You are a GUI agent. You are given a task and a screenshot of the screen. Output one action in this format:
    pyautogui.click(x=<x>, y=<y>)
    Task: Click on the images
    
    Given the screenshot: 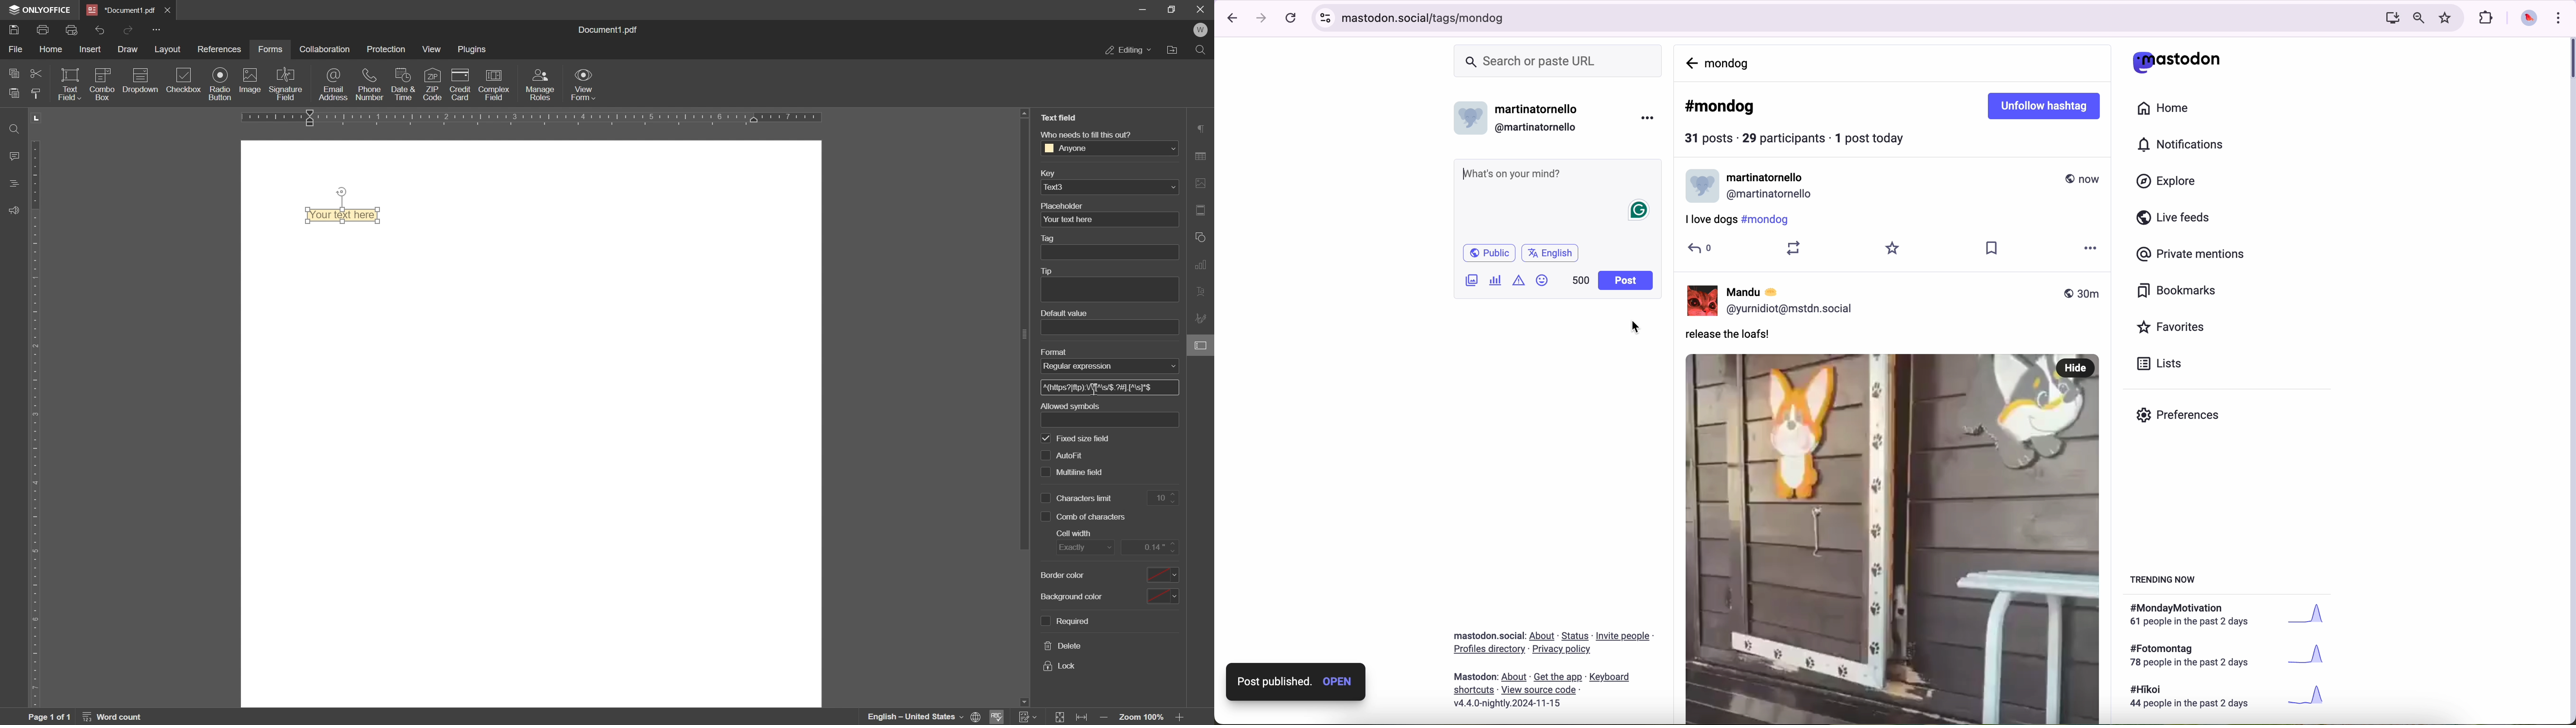 What is the action you would take?
    pyautogui.click(x=1472, y=281)
    